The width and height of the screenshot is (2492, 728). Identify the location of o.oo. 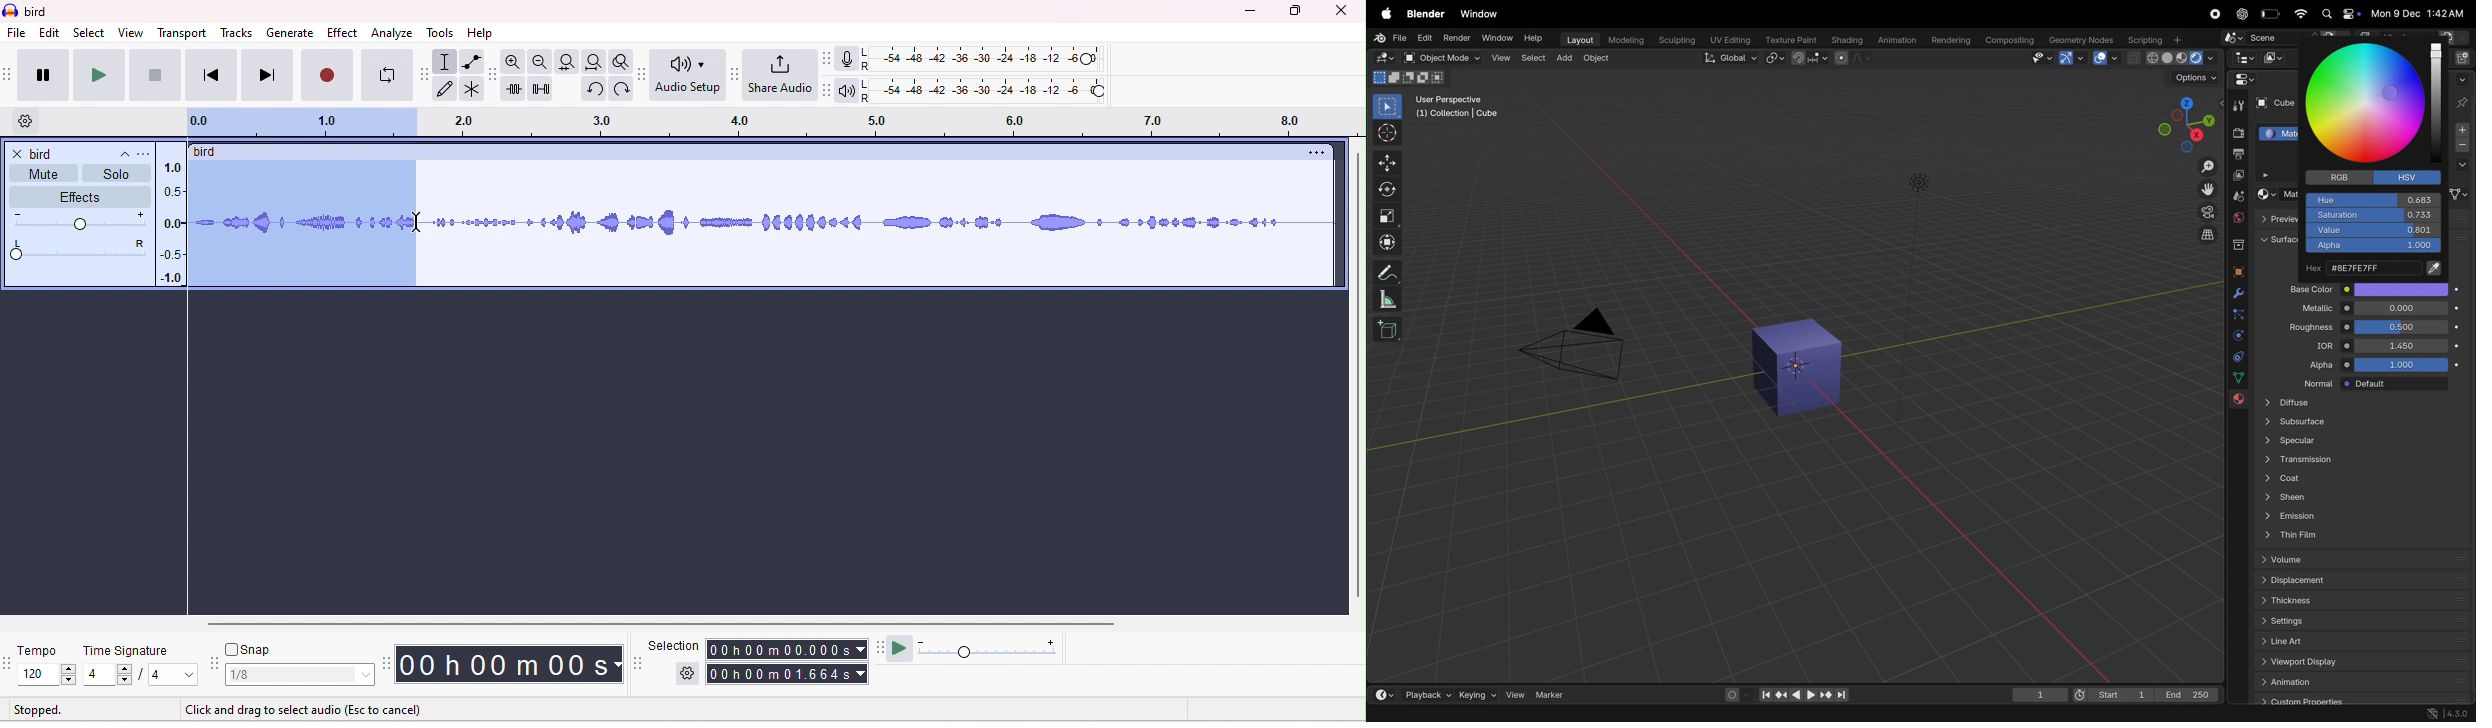
(2401, 309).